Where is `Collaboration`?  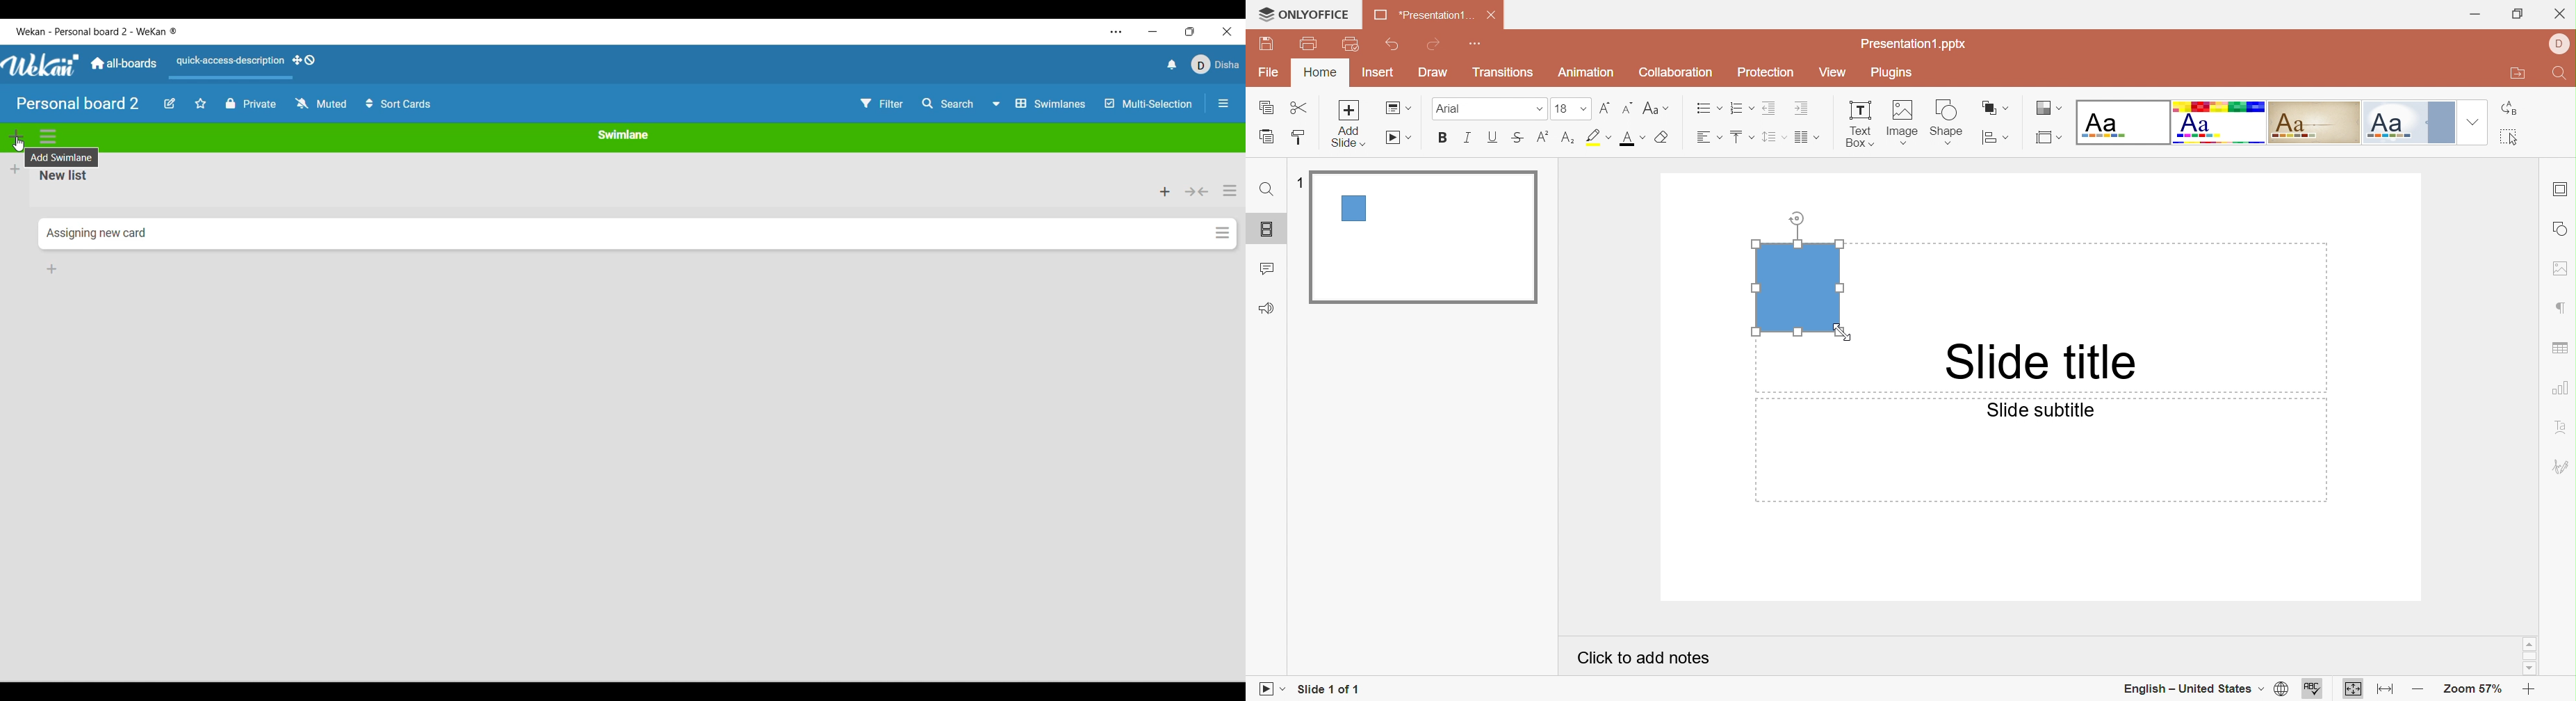 Collaboration is located at coordinates (1673, 73).